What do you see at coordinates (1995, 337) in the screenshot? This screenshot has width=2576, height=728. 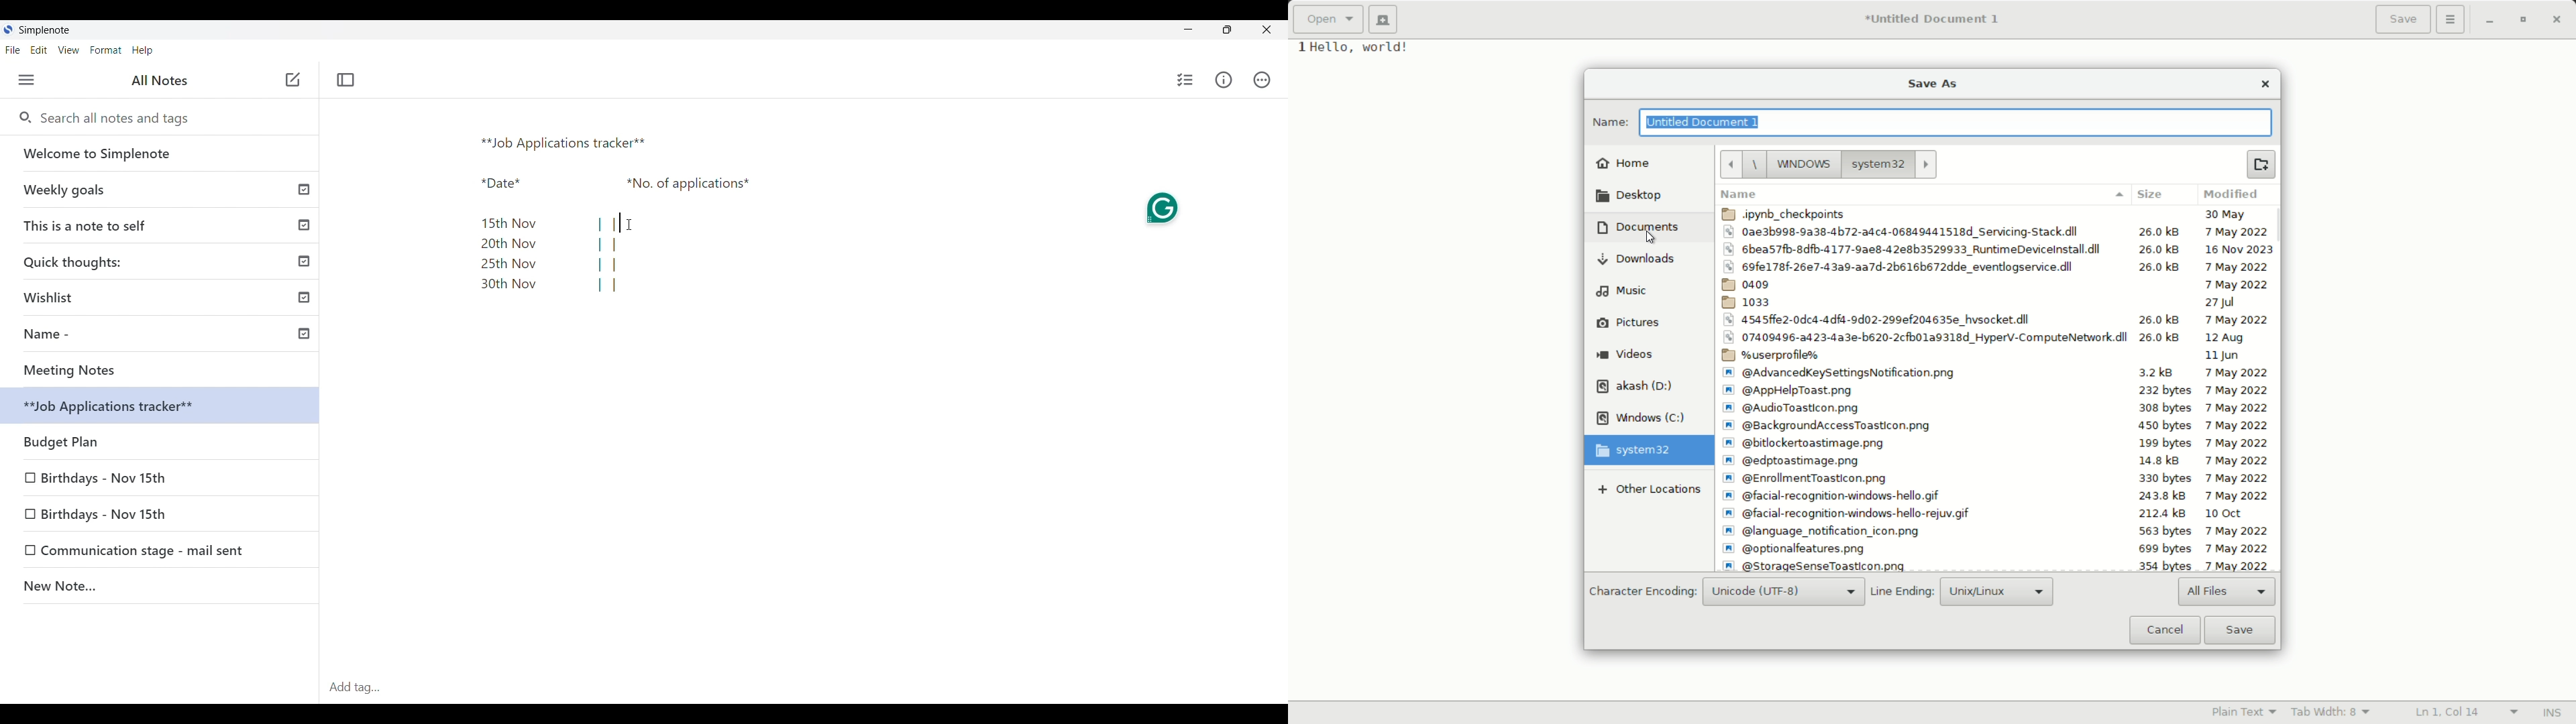 I see `File` at bounding box center [1995, 337].